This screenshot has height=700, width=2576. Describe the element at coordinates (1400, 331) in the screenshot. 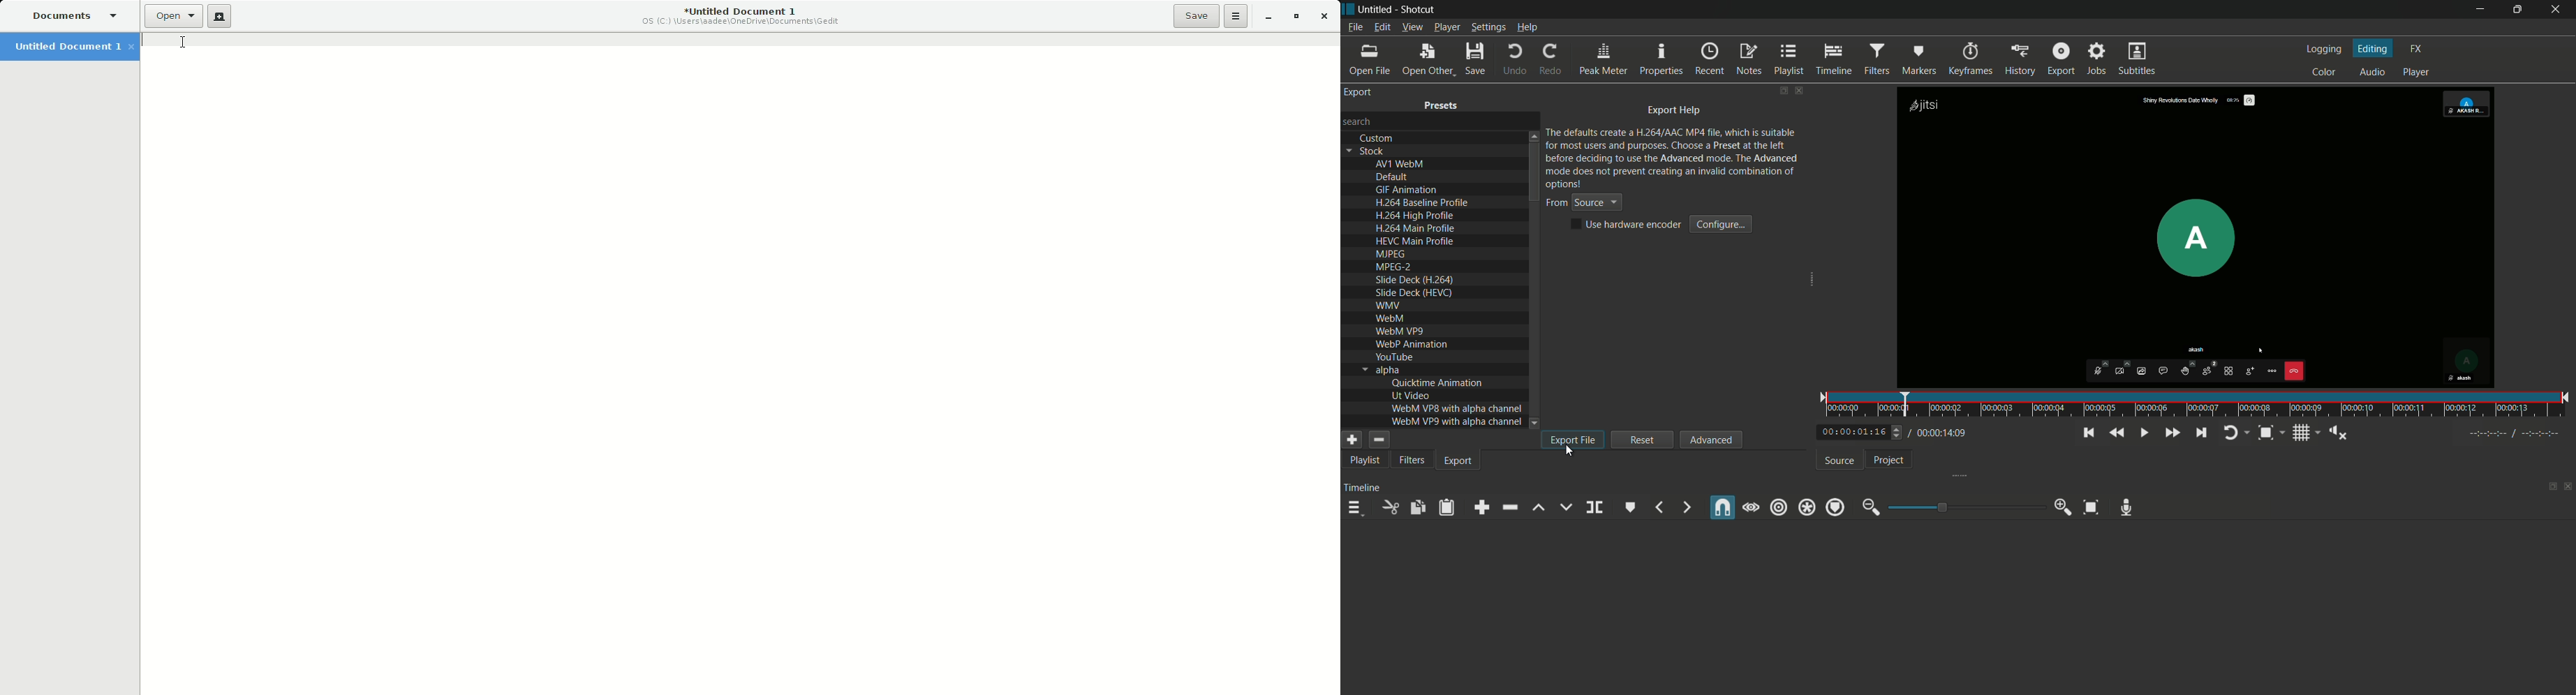

I see `text` at that location.